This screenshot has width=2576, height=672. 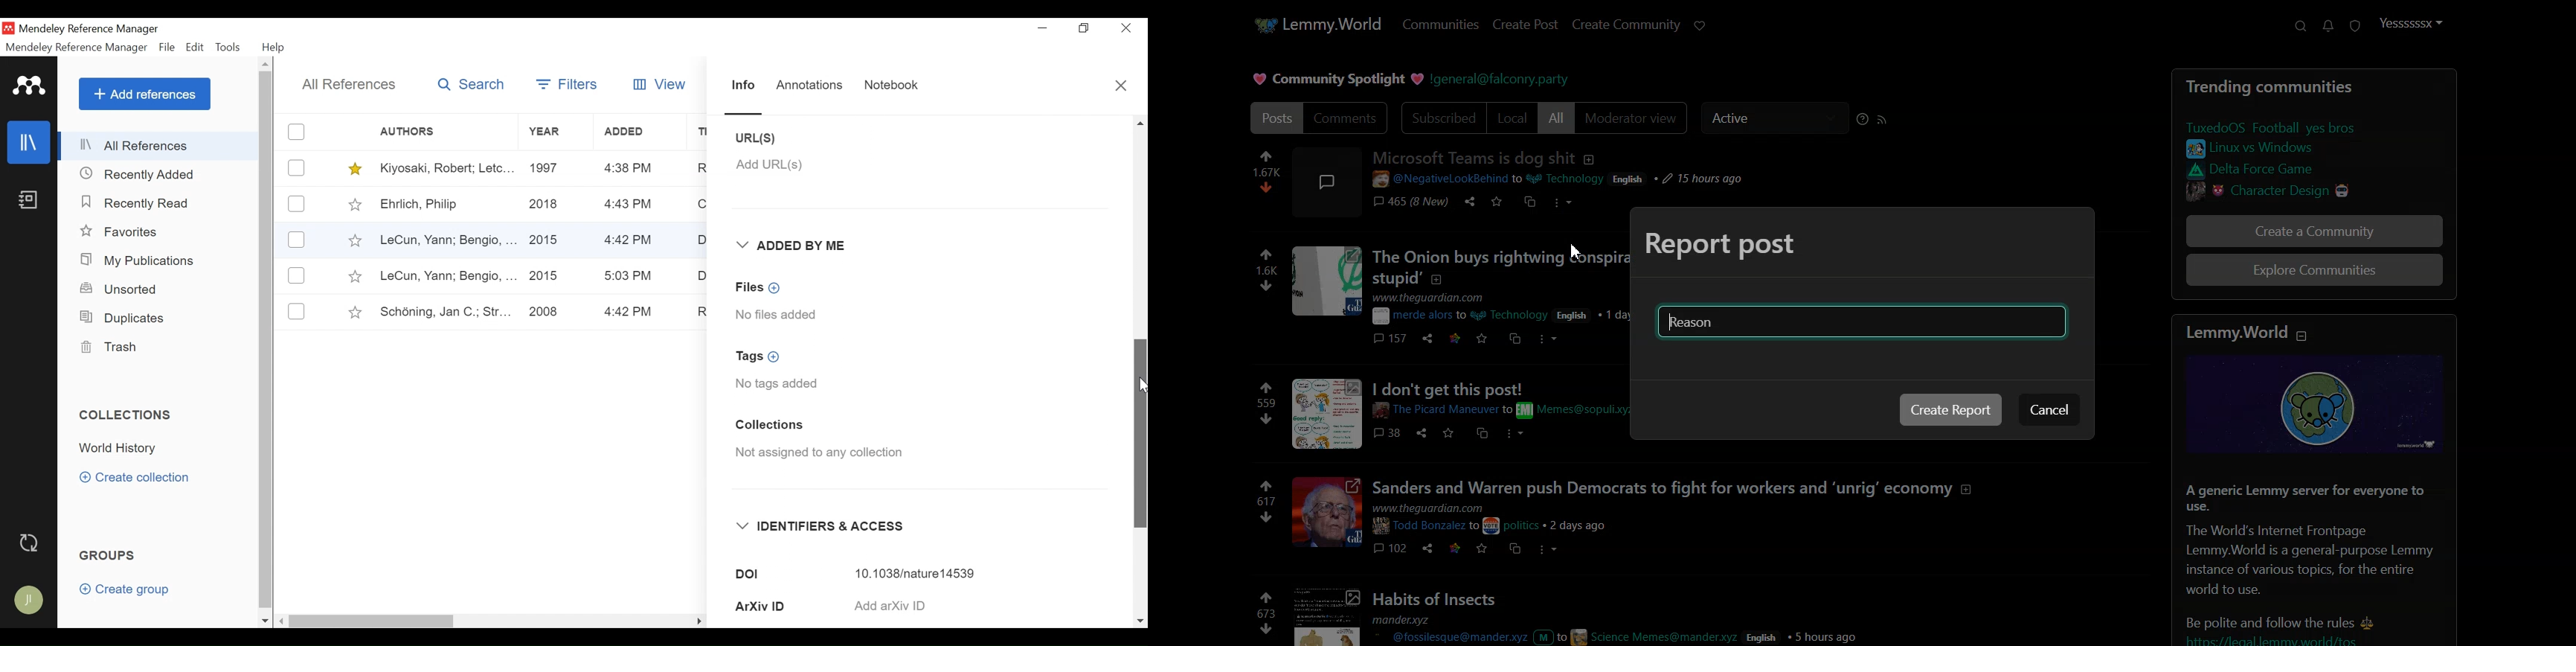 I want to click on Add URL(S), so click(x=769, y=164).